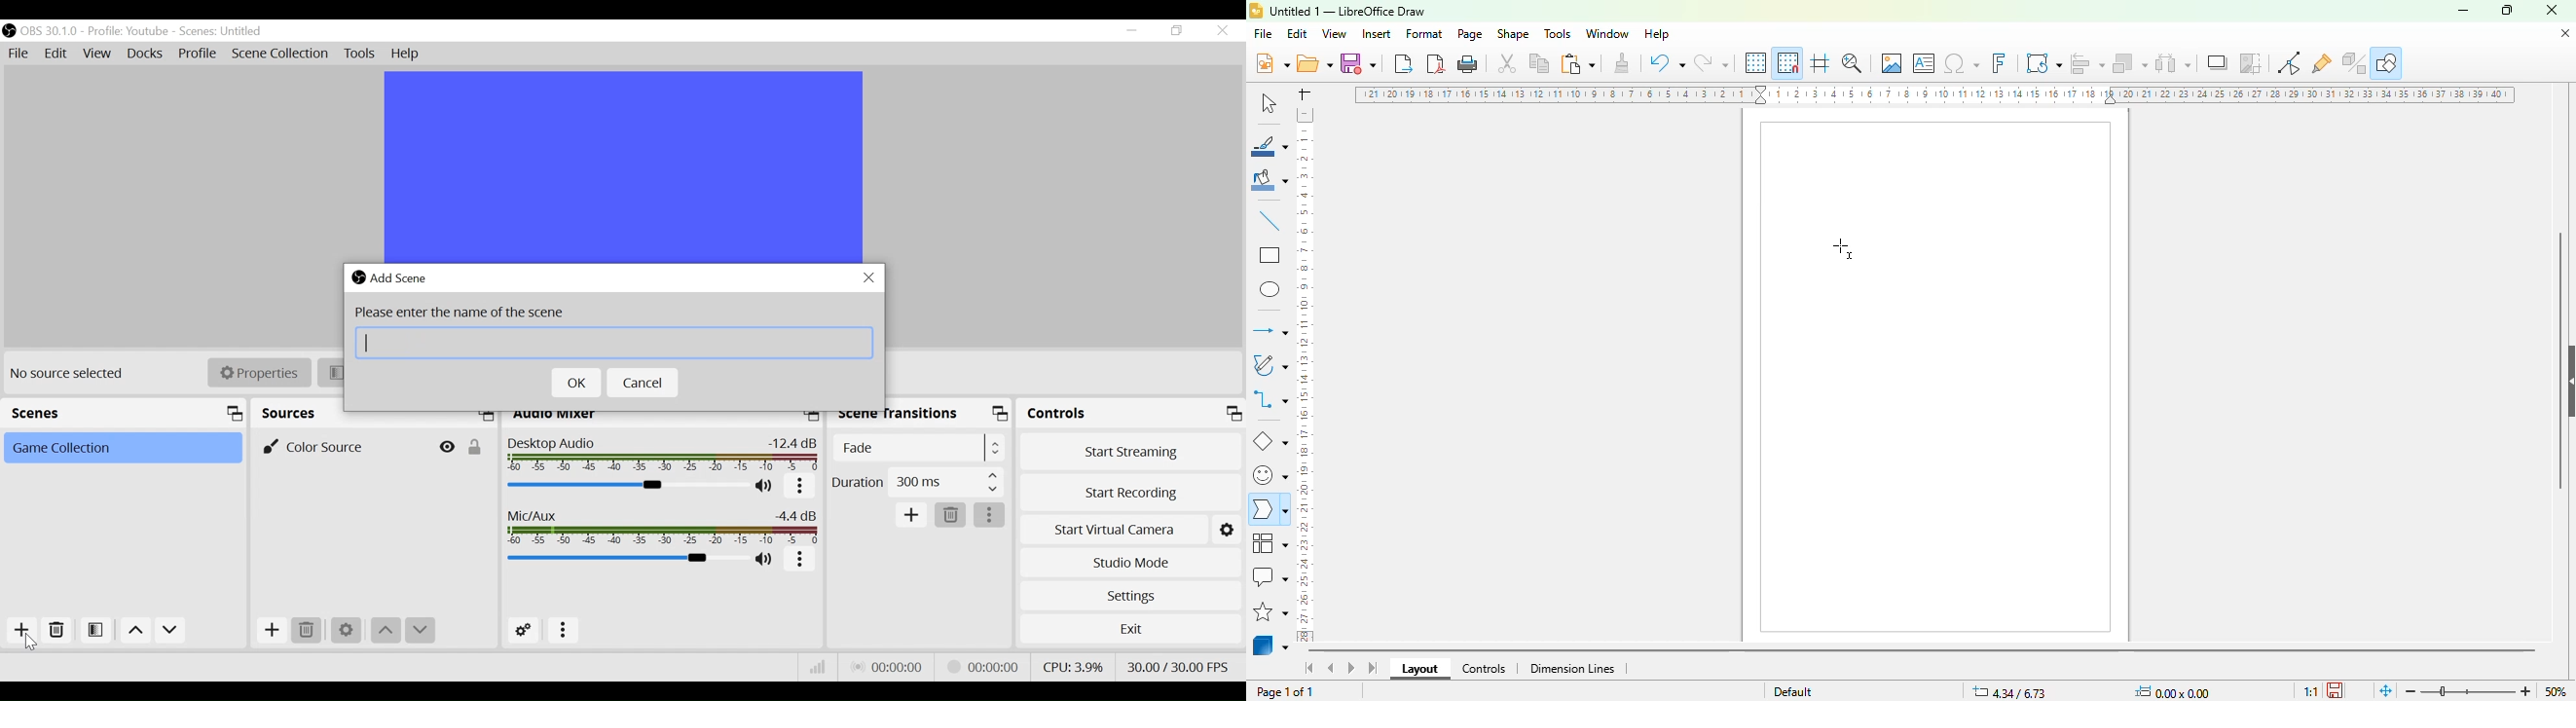  What do you see at coordinates (1304, 375) in the screenshot?
I see `ruler` at bounding box center [1304, 375].